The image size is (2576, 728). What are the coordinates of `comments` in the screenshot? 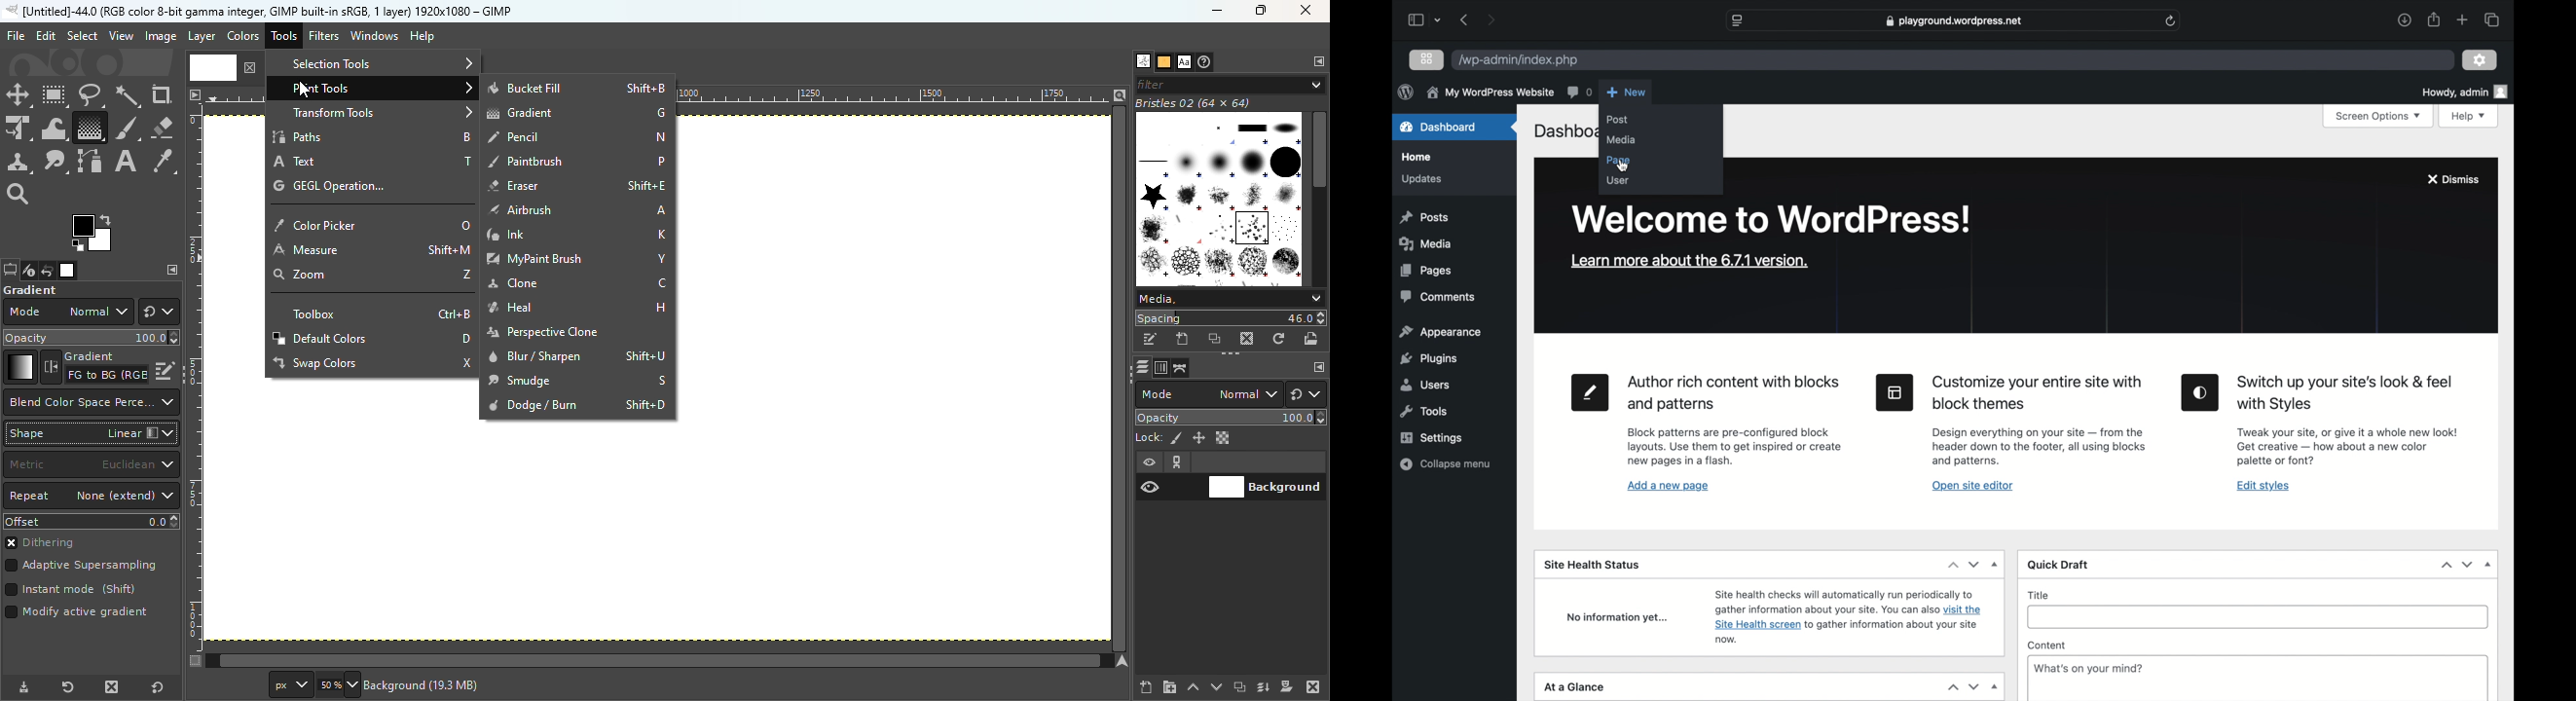 It's located at (1578, 92).